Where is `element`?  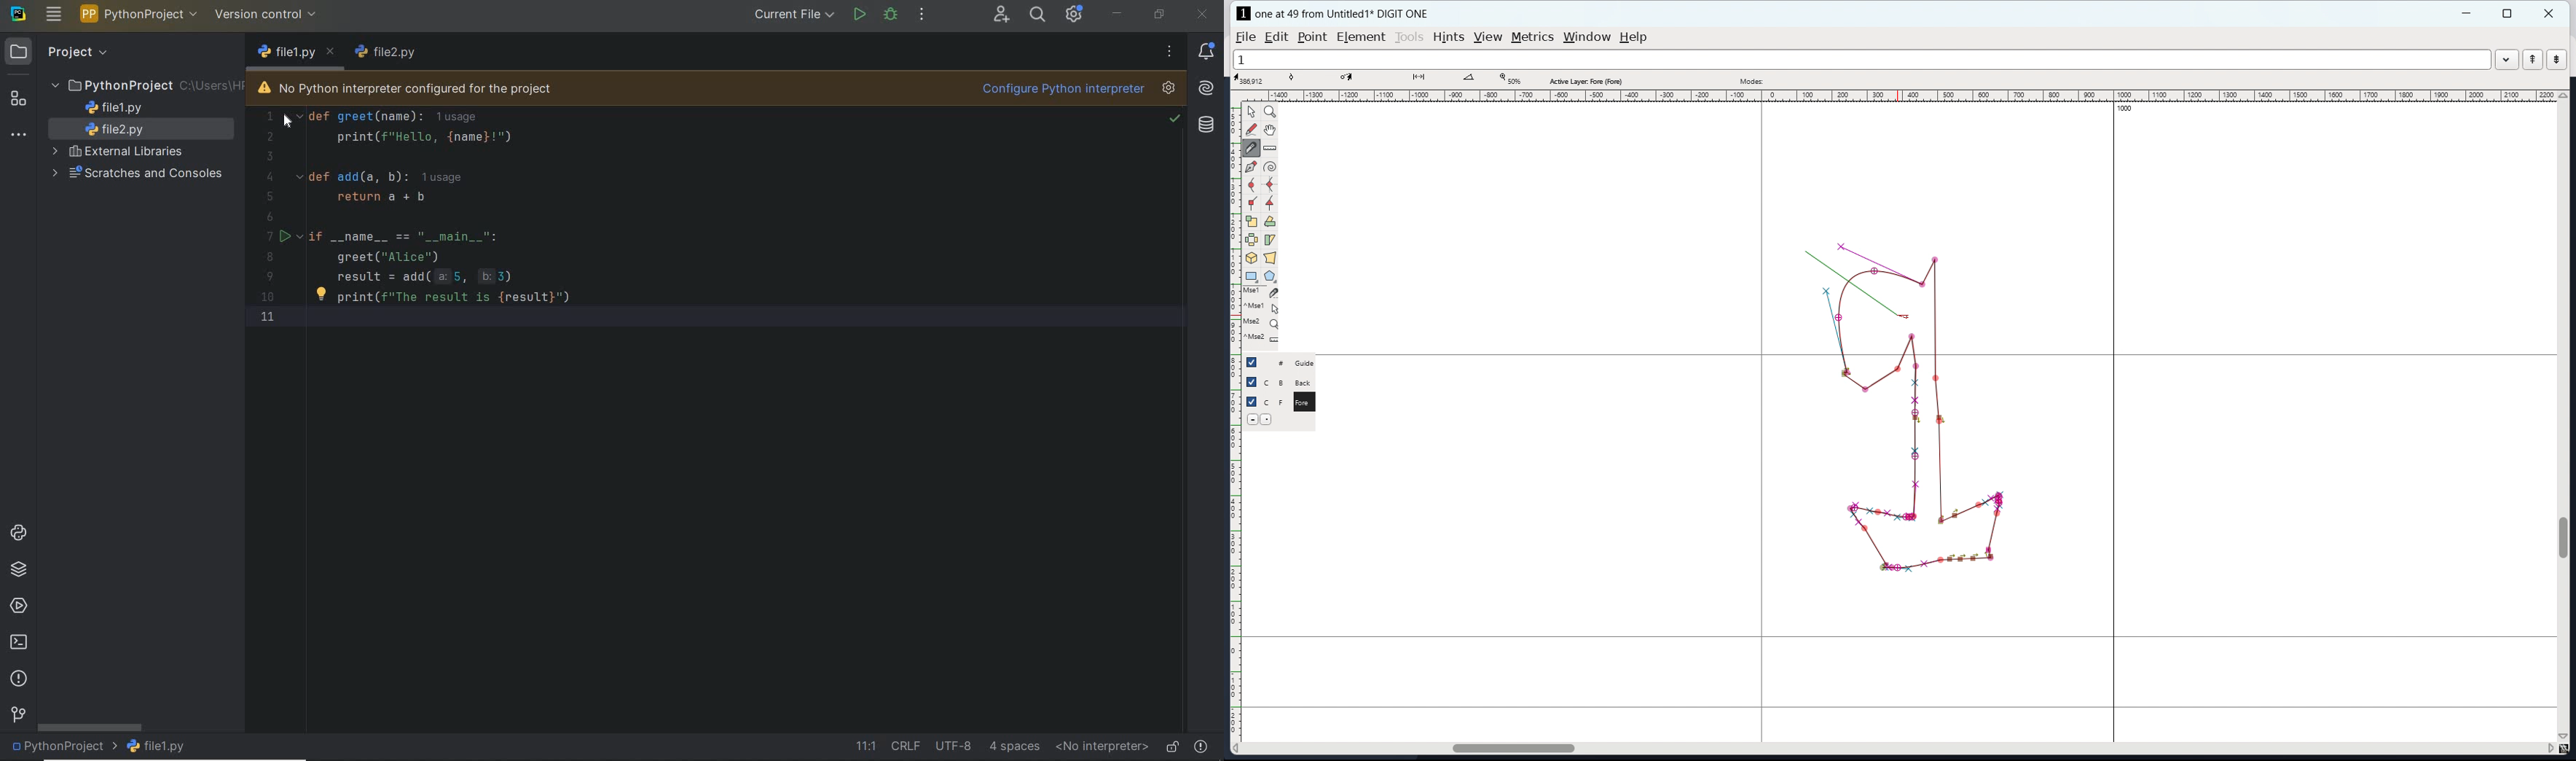
element is located at coordinates (1361, 37).